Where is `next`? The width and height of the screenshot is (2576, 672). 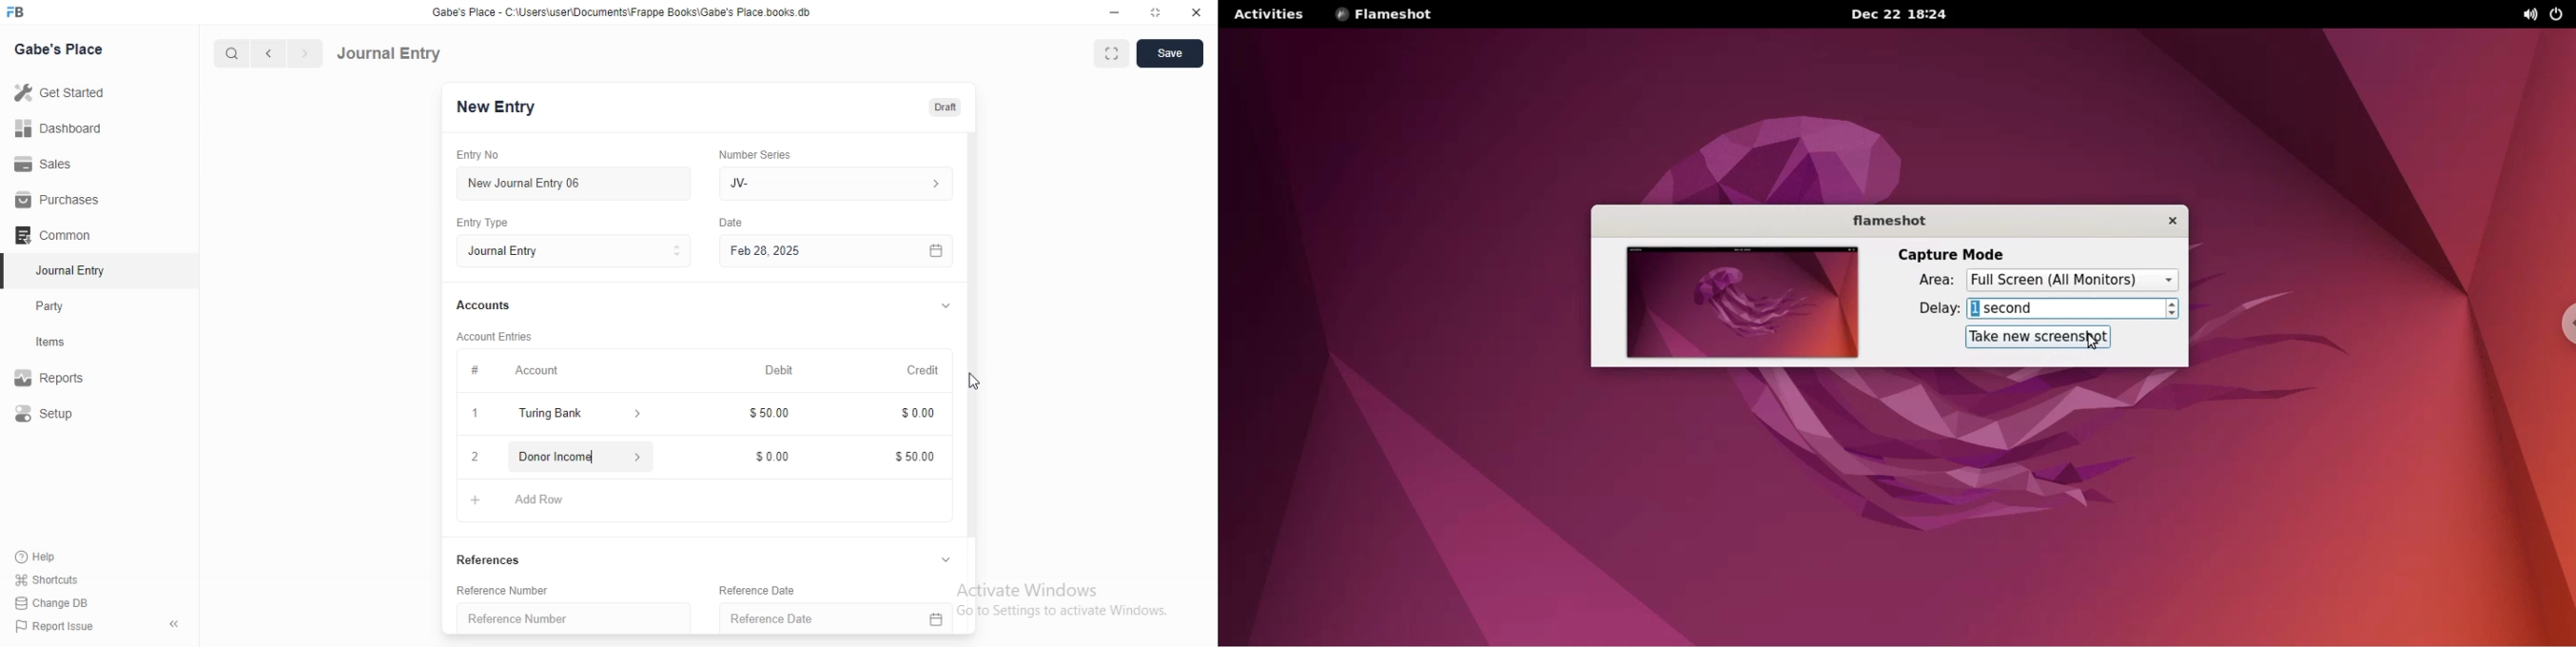
next is located at coordinates (302, 54).